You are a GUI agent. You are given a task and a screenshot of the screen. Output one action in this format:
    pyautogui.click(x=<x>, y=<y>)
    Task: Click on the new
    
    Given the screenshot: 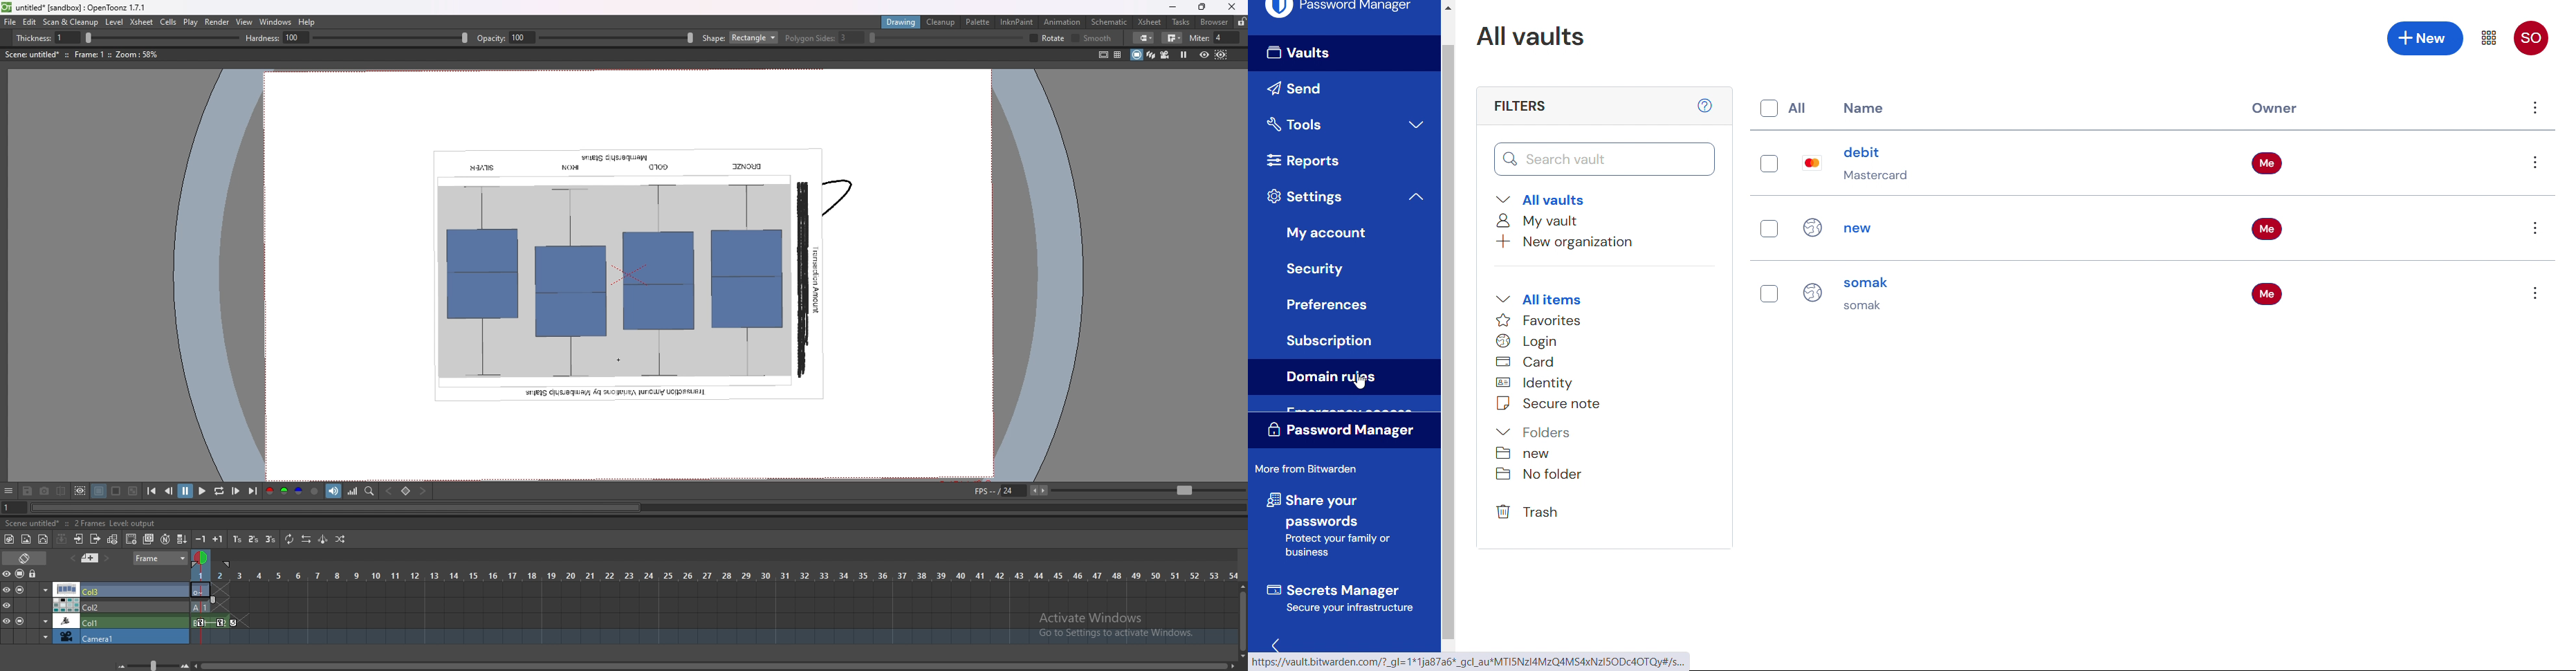 What is the action you would take?
    pyautogui.click(x=1870, y=227)
    